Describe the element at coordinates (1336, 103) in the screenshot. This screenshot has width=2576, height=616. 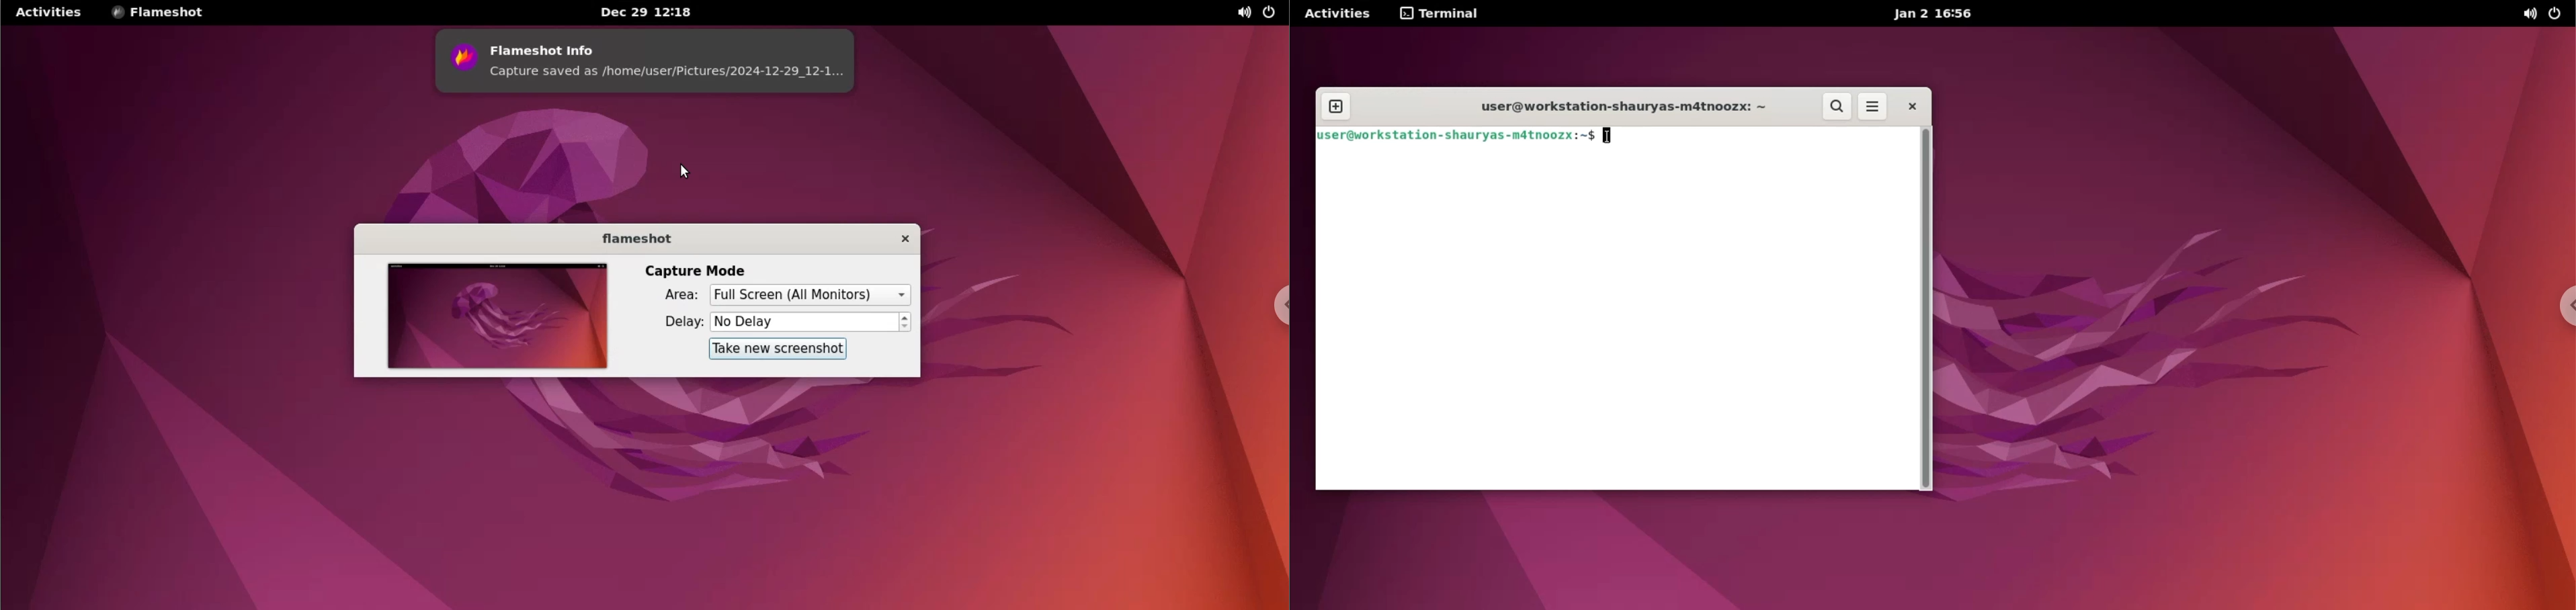
I see `new tab` at that location.